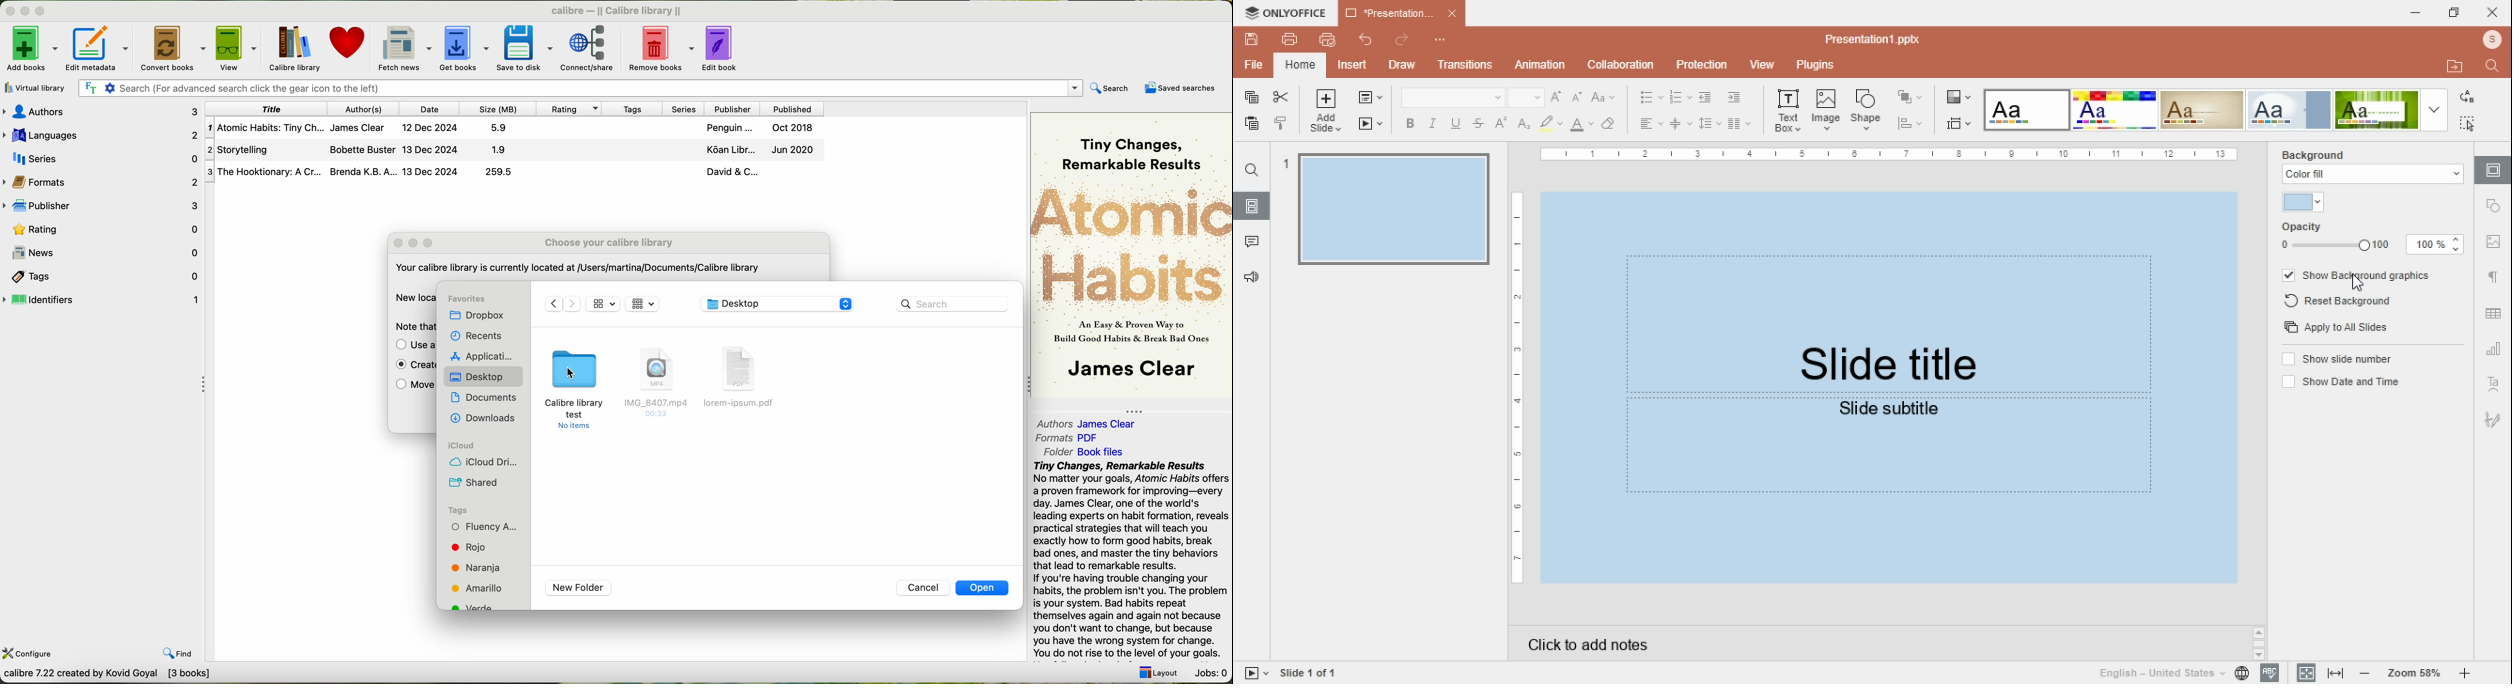 This screenshot has width=2520, height=700. Describe the element at coordinates (1370, 97) in the screenshot. I see `change slide layout` at that location.